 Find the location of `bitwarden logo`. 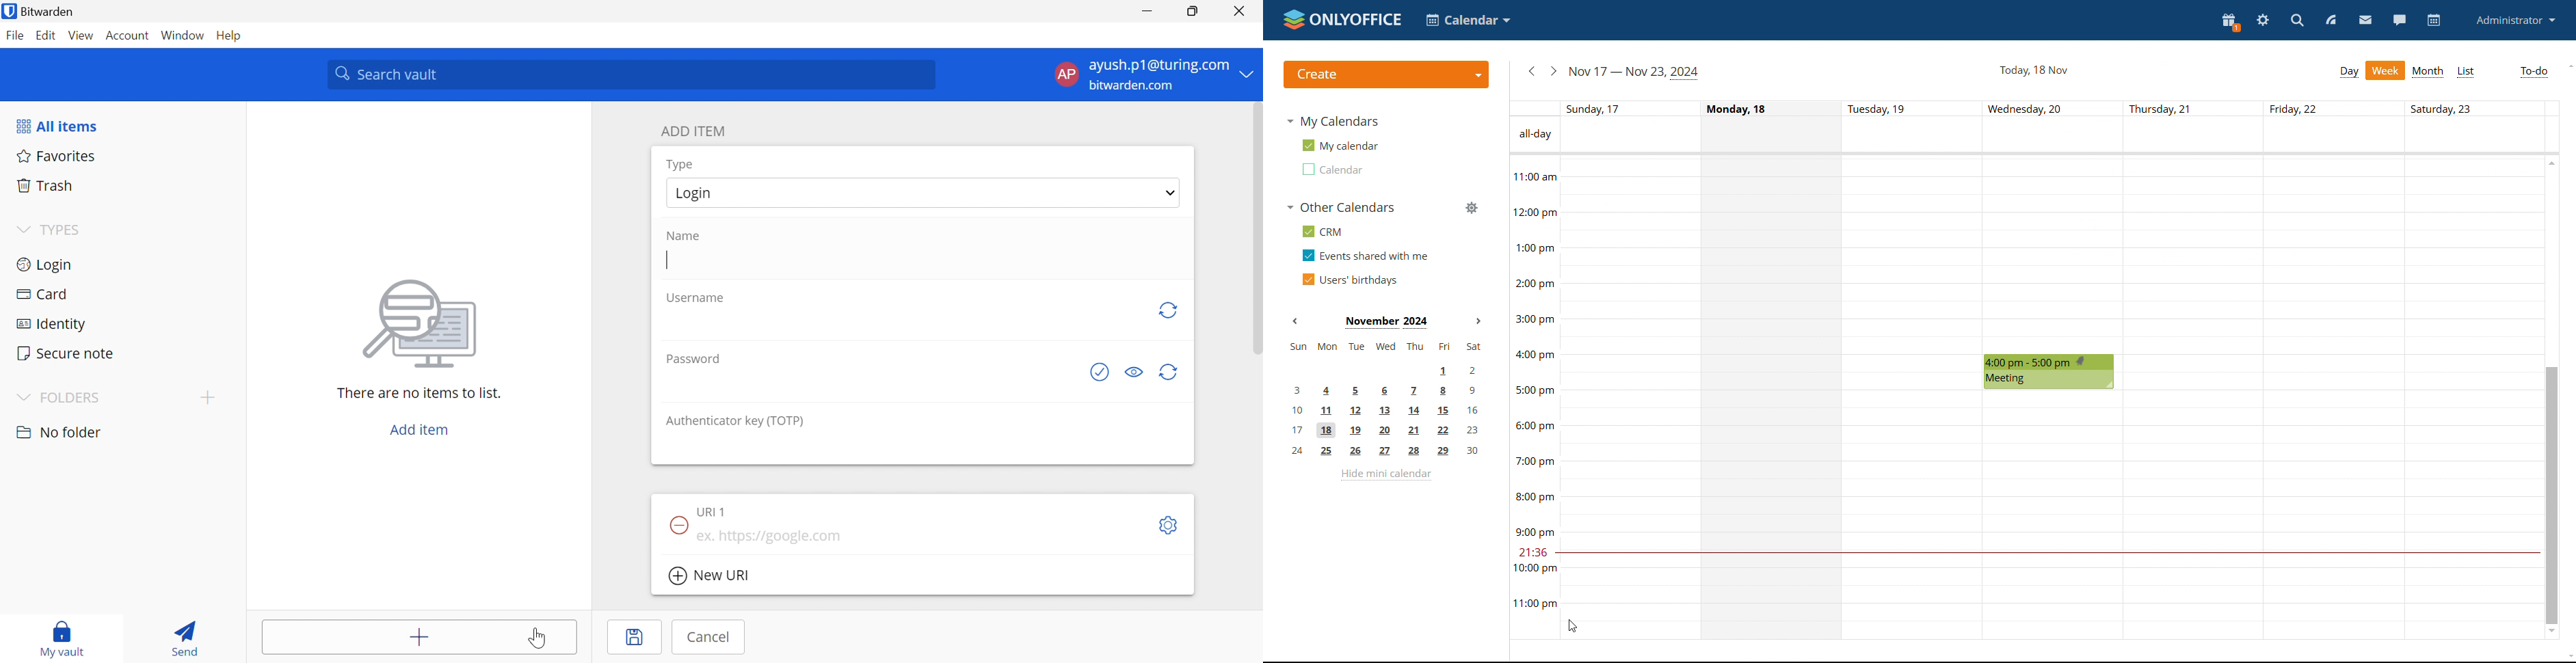

bitwarden logo is located at coordinates (9, 11).